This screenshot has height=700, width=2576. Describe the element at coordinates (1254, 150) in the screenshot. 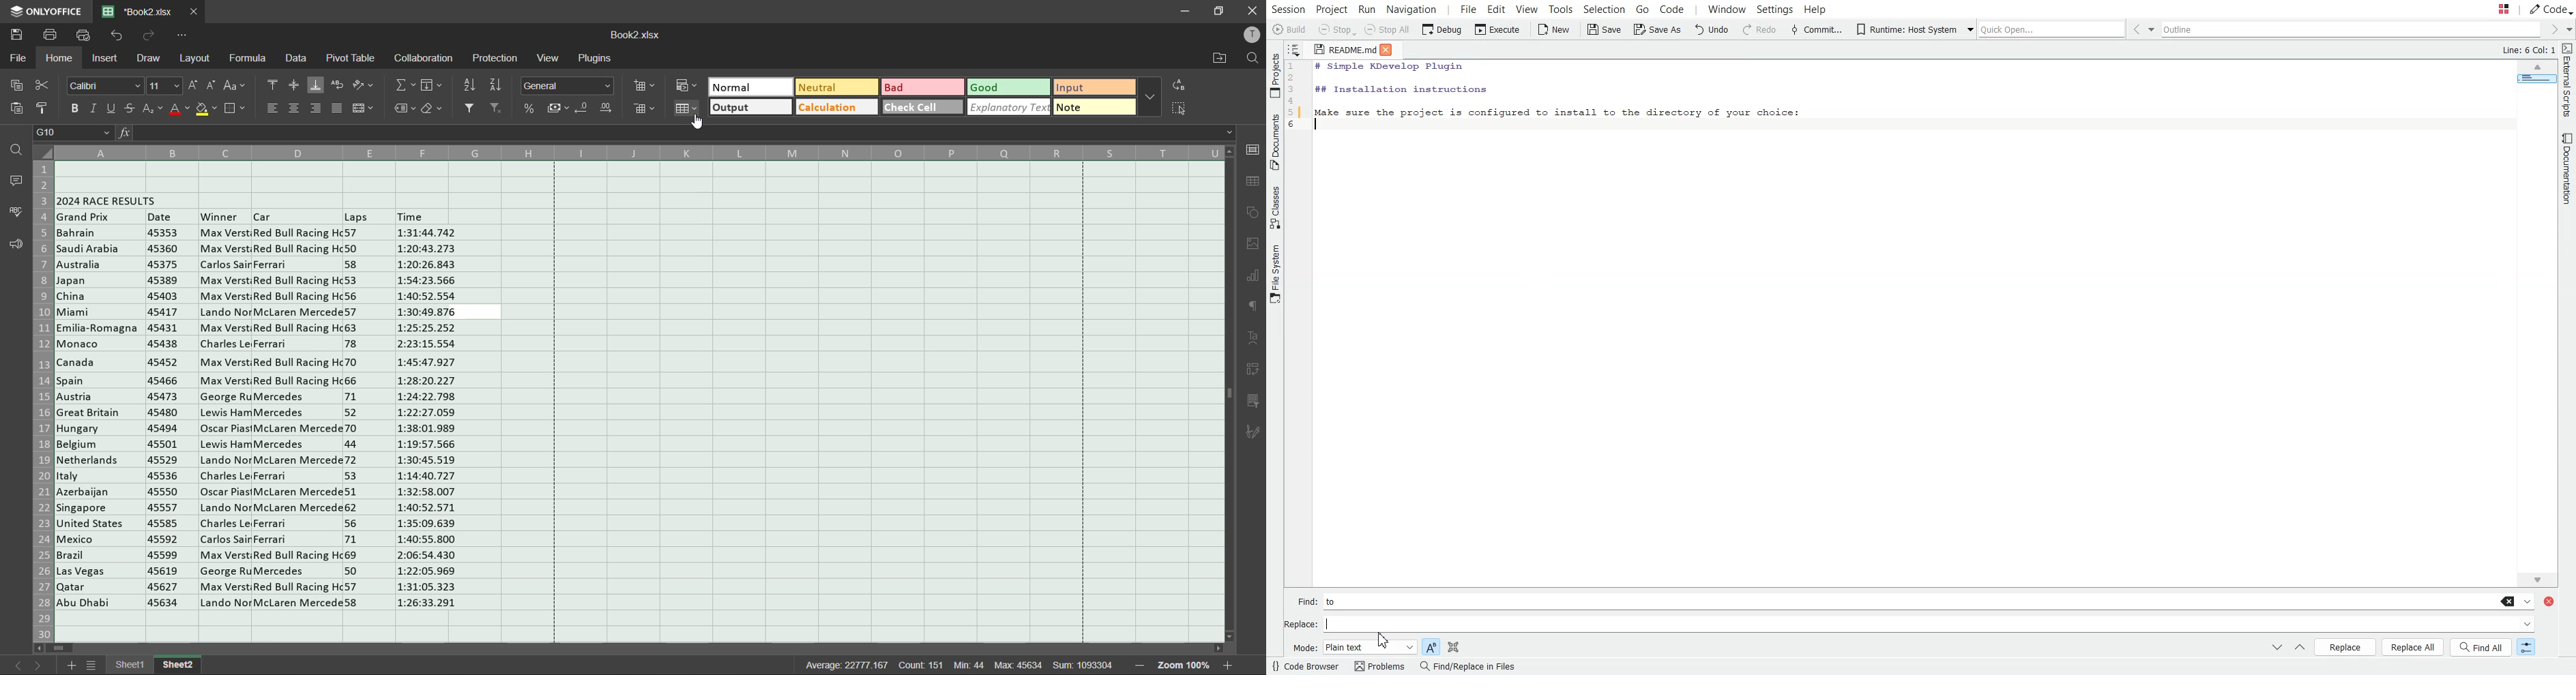

I see `cell settings` at that location.